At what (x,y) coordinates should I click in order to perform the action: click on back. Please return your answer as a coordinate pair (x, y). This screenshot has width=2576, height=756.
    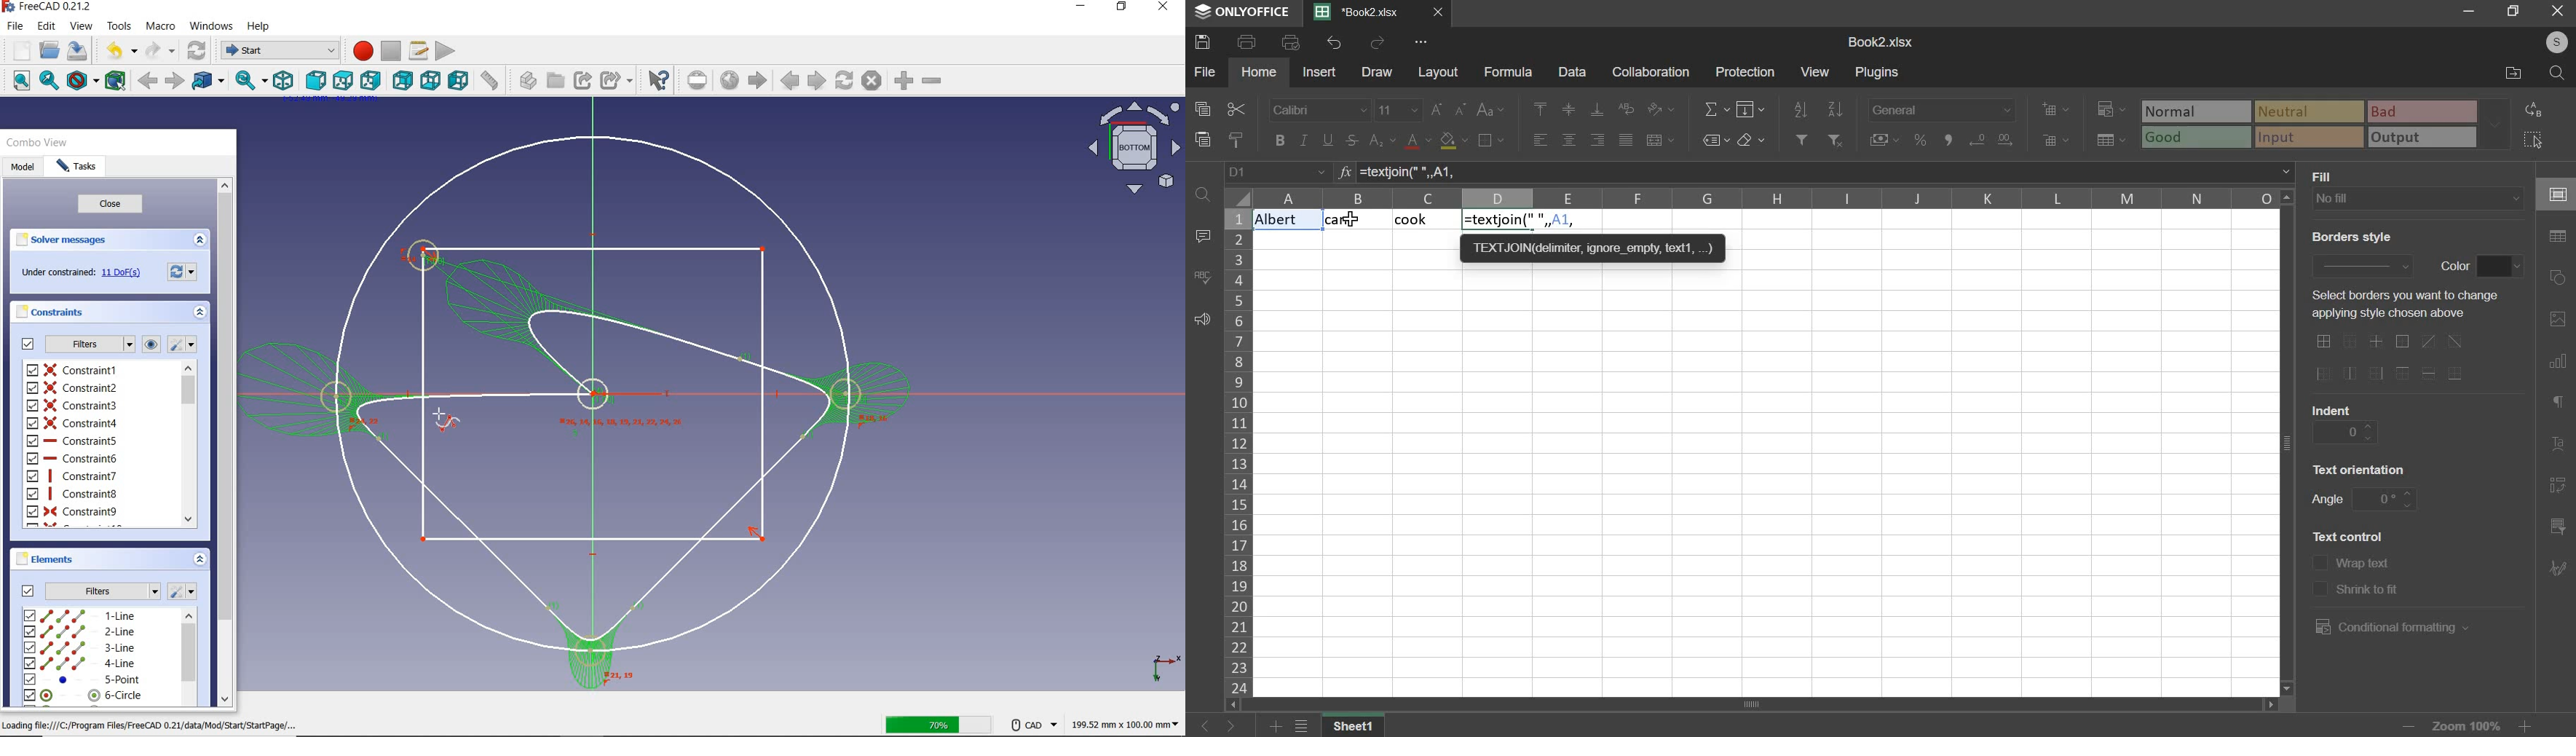
    Looking at the image, I should click on (145, 82).